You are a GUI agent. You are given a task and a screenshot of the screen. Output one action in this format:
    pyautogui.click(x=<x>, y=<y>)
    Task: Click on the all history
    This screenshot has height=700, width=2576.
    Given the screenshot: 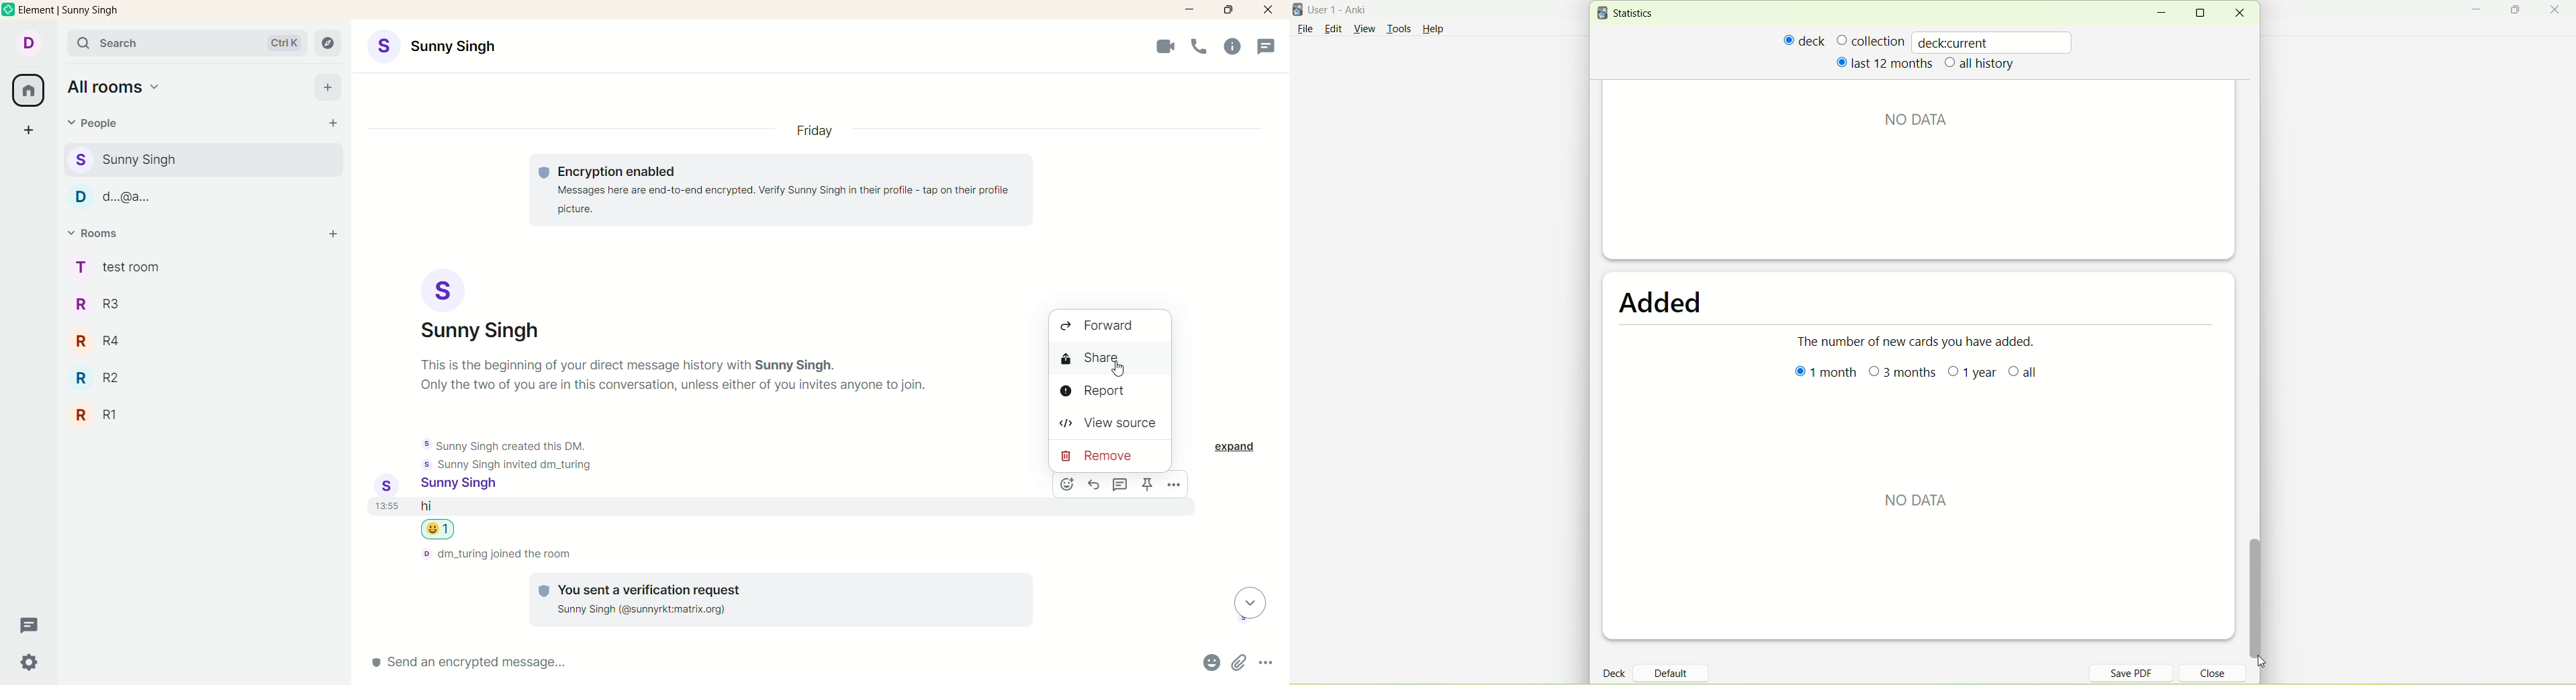 What is the action you would take?
    pyautogui.click(x=1980, y=64)
    